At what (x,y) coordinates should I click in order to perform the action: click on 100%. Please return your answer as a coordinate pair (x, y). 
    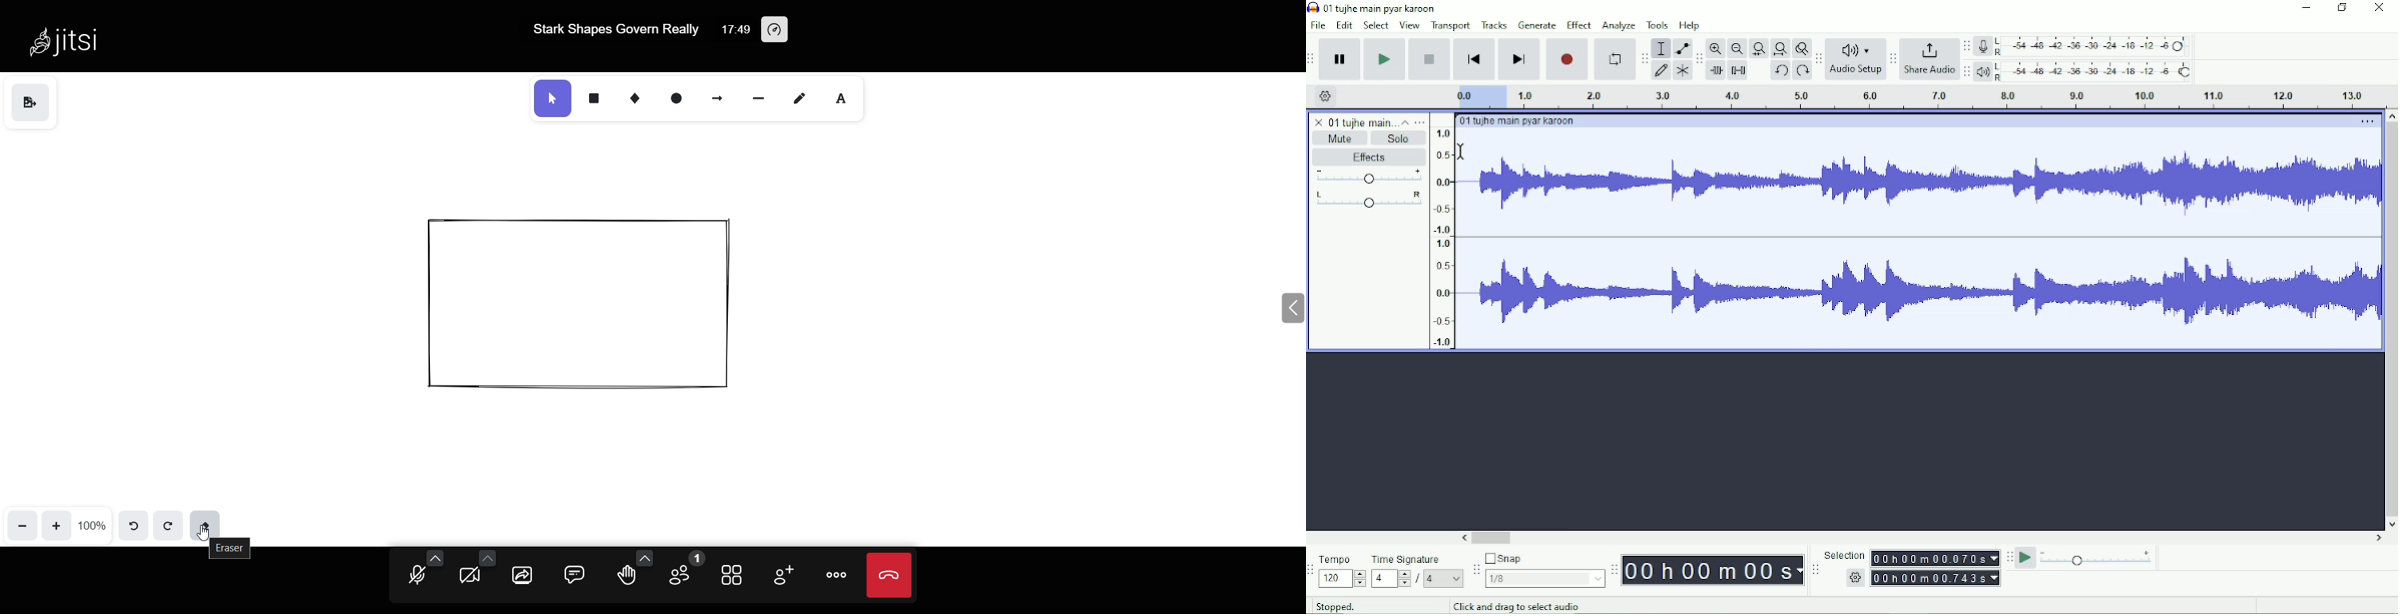
    Looking at the image, I should click on (93, 524).